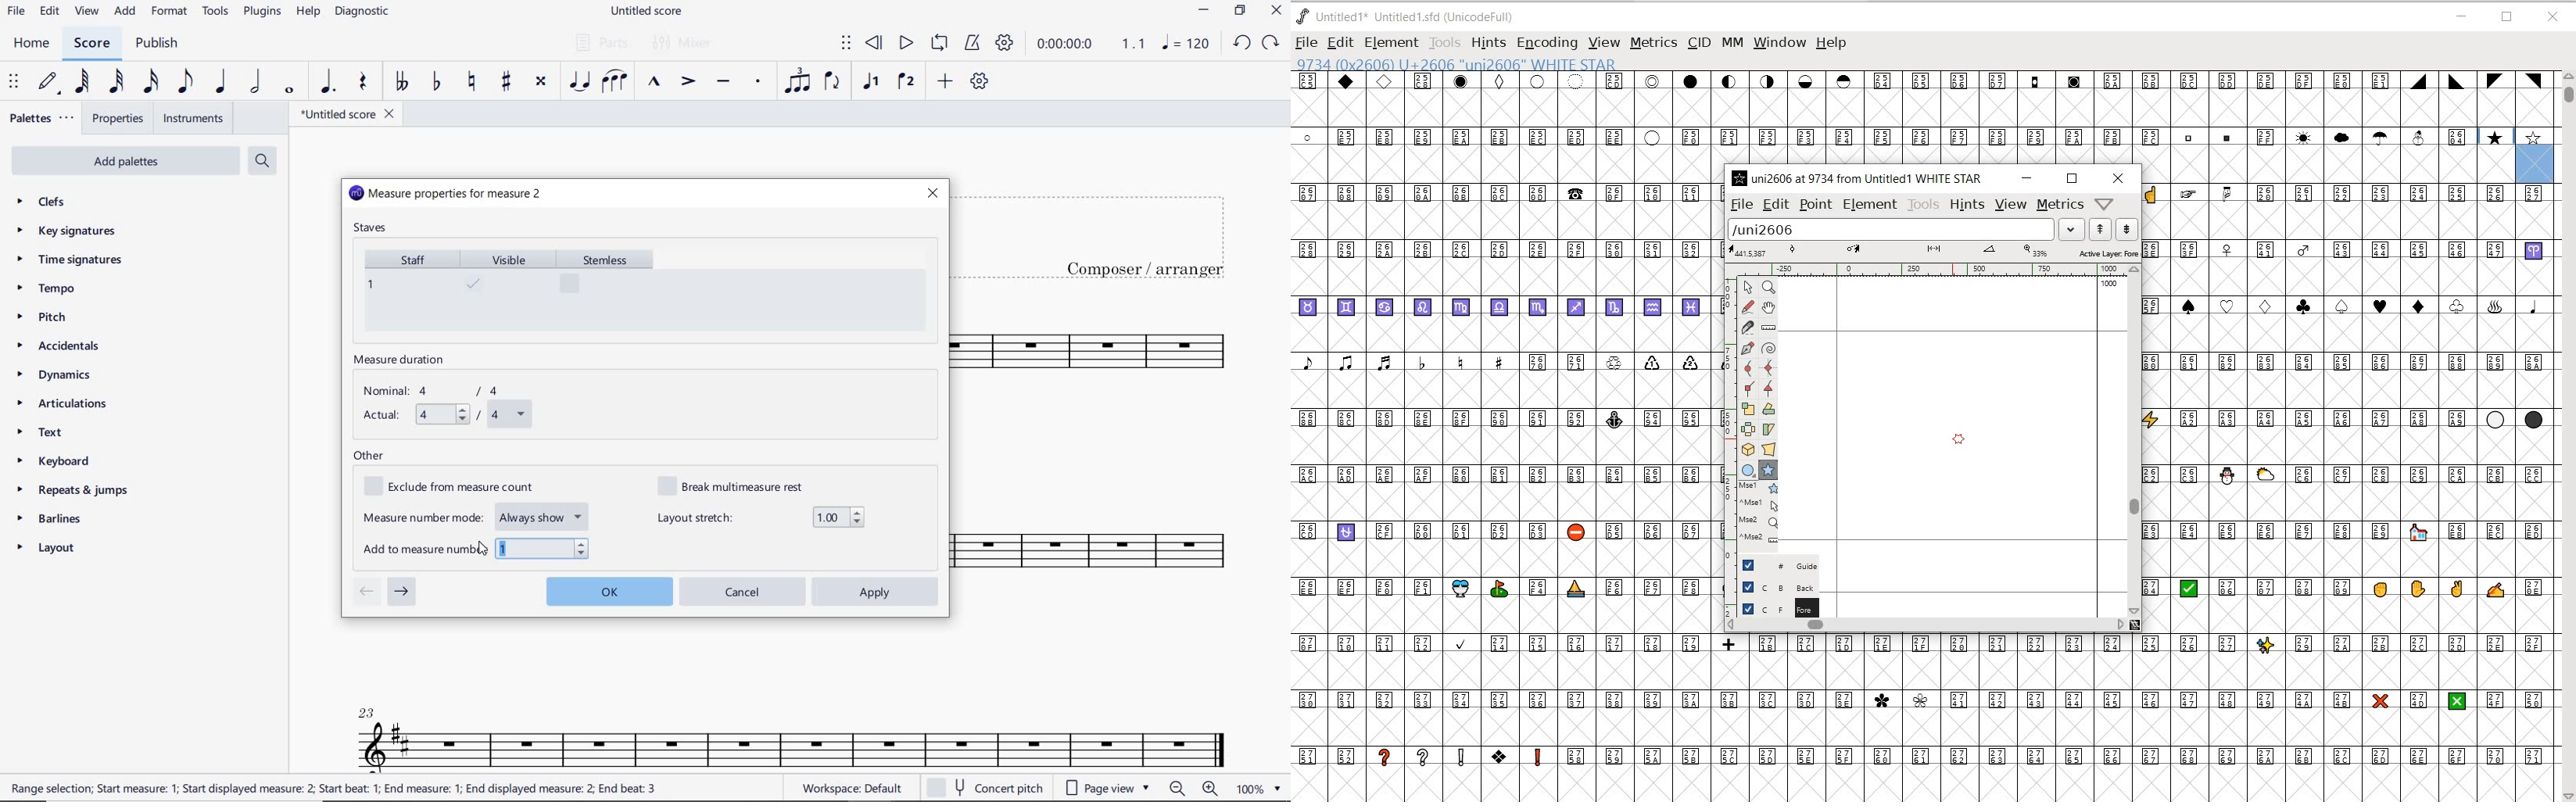  Describe the element at coordinates (2114, 228) in the screenshot. I see `show previous/next word list` at that location.